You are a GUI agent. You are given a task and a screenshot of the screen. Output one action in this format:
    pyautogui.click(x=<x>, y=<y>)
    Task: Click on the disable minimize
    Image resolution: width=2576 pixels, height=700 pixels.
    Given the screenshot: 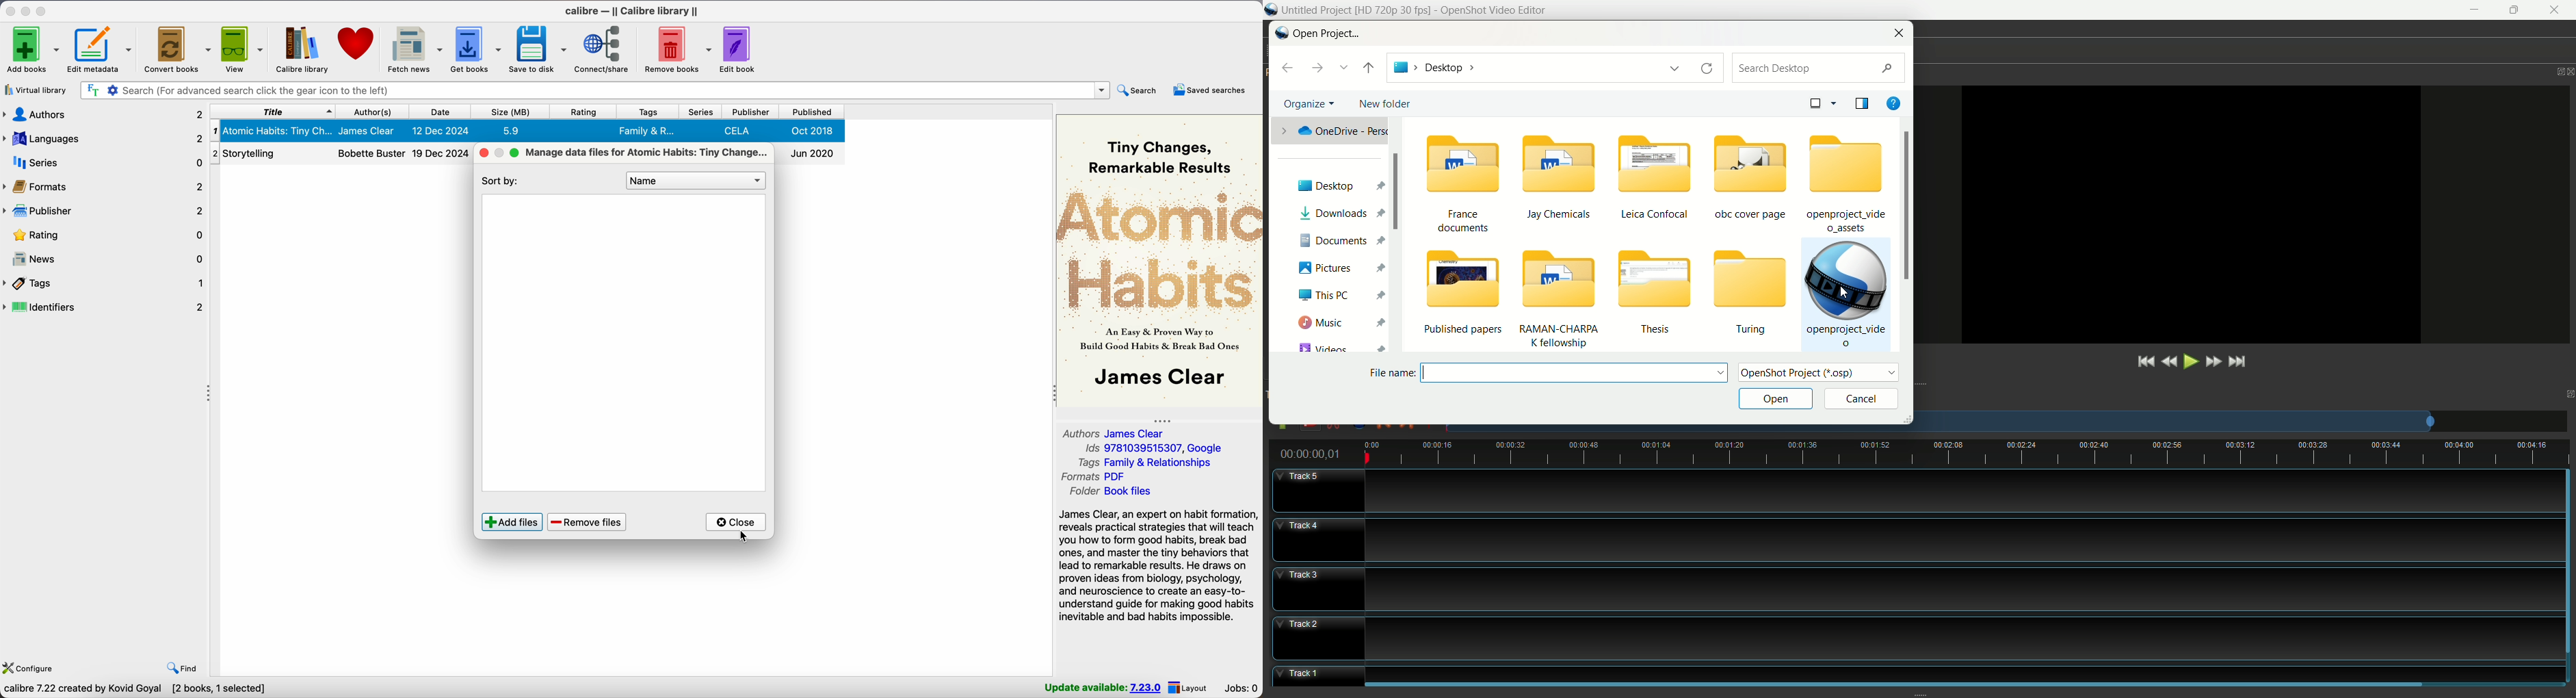 What is the action you would take?
    pyautogui.click(x=501, y=153)
    